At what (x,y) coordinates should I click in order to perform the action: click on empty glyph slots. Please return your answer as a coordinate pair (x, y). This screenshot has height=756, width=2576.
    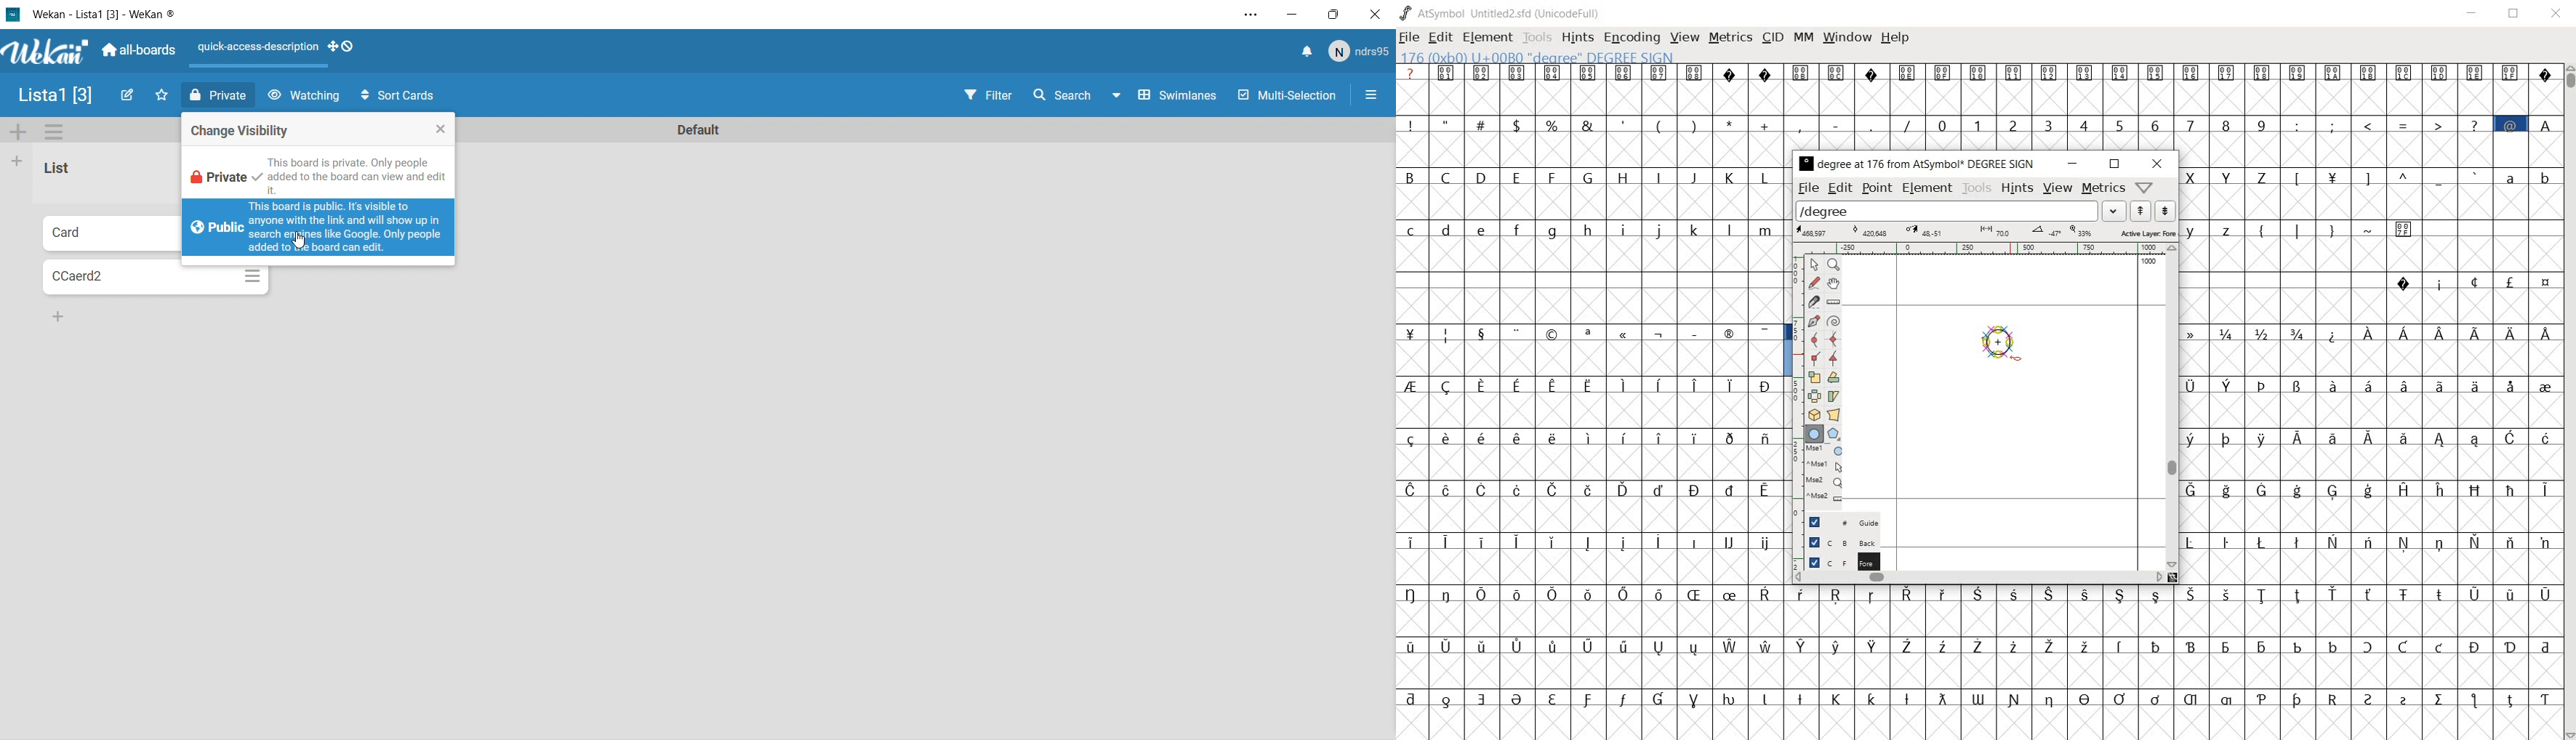
    Looking at the image, I should click on (2371, 462).